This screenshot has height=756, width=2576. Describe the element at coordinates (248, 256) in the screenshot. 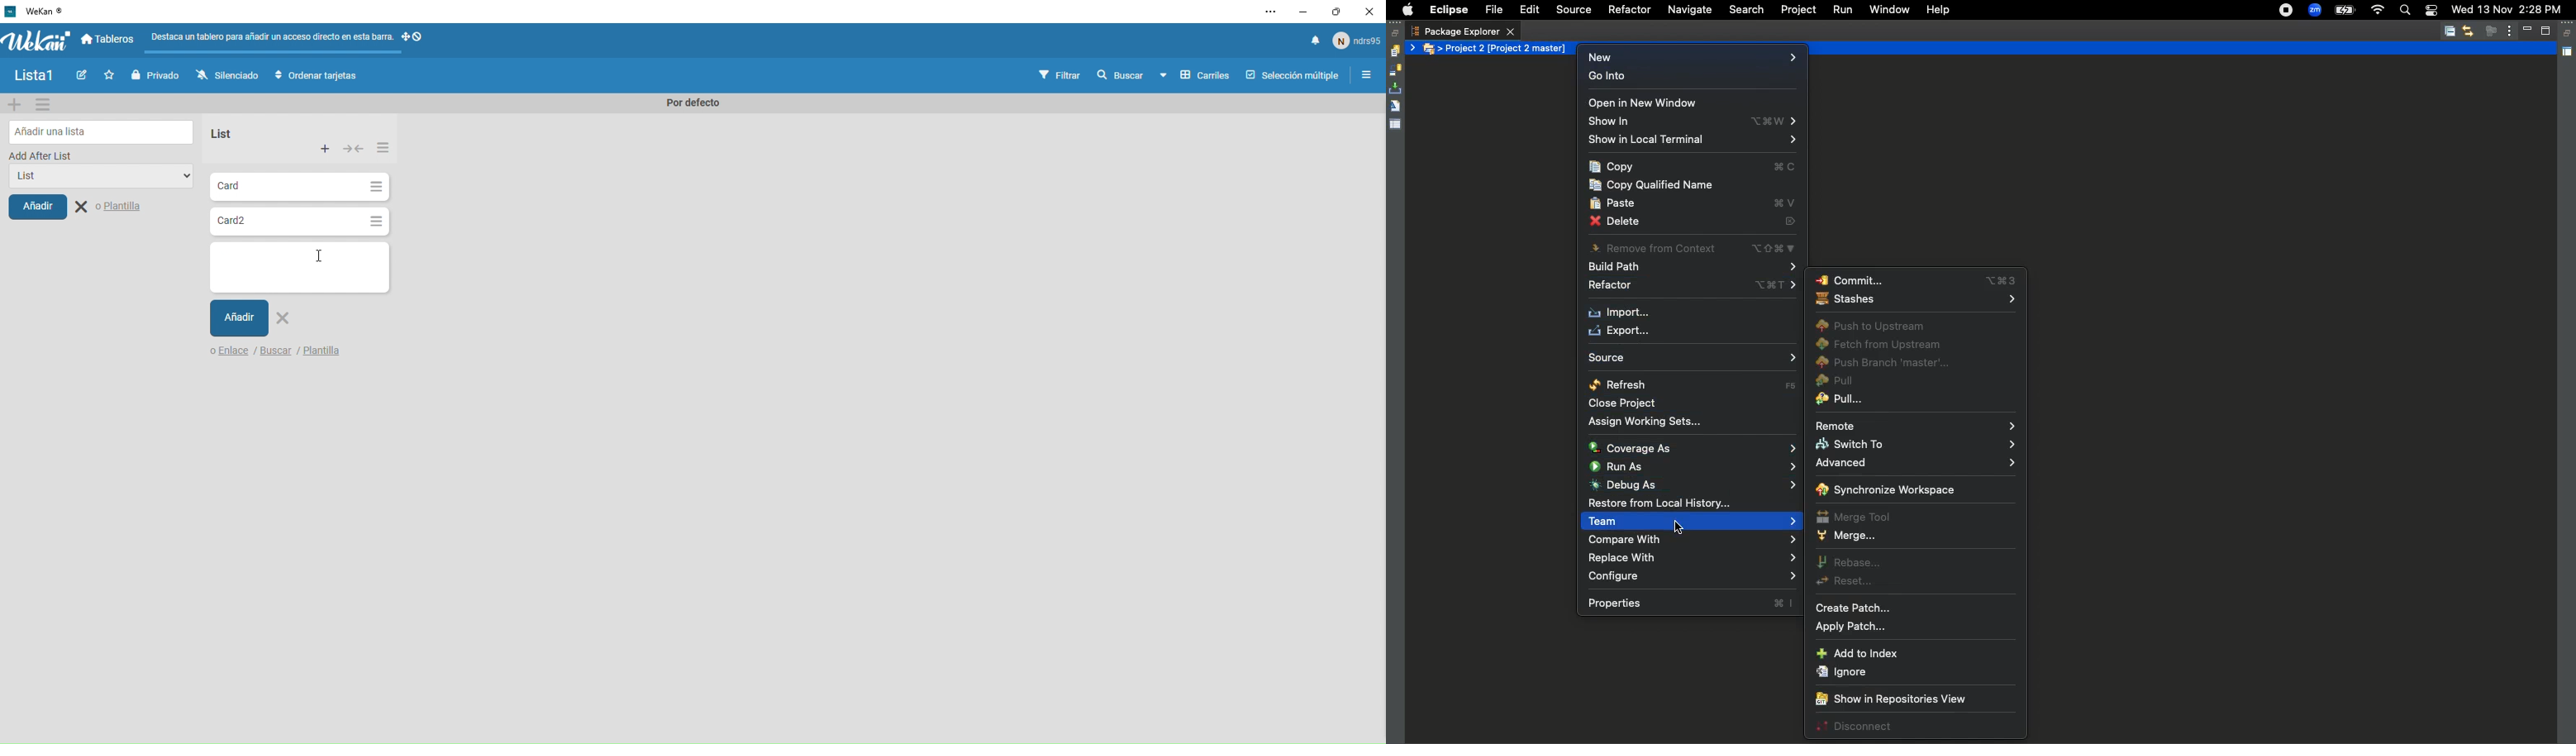

I see `card name` at that location.